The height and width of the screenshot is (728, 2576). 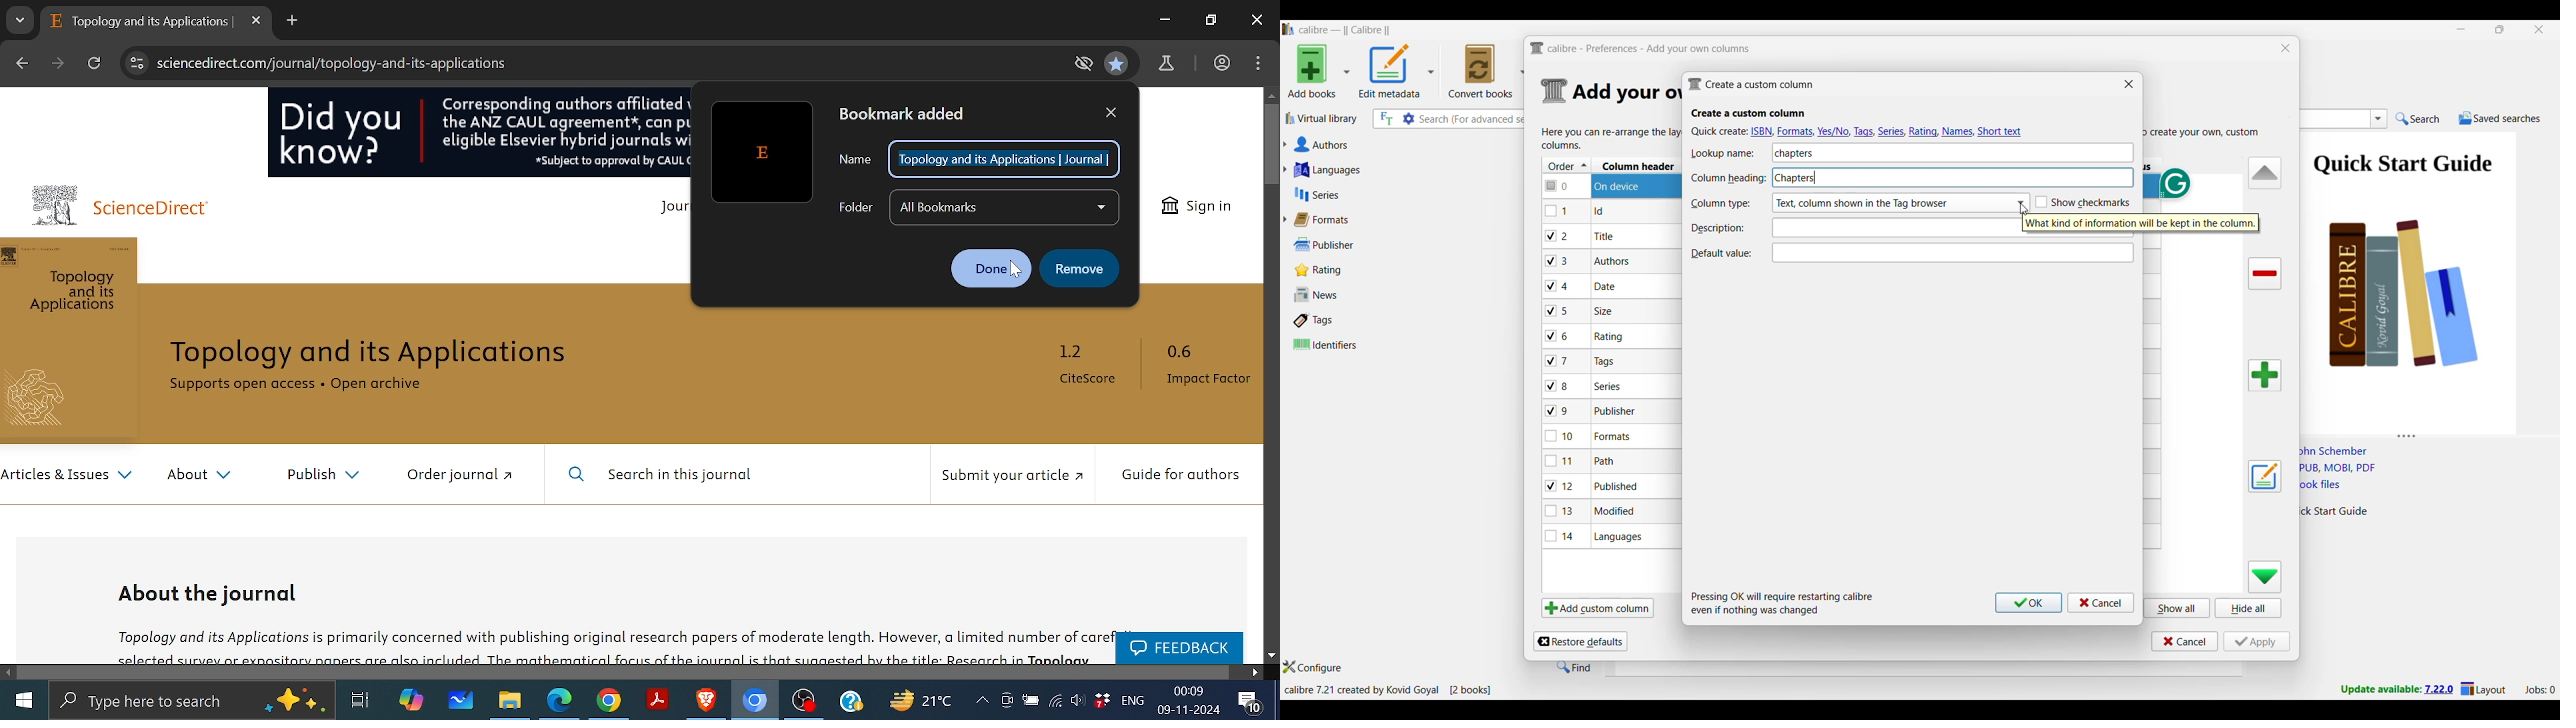 I want to click on about, so click(x=200, y=478).